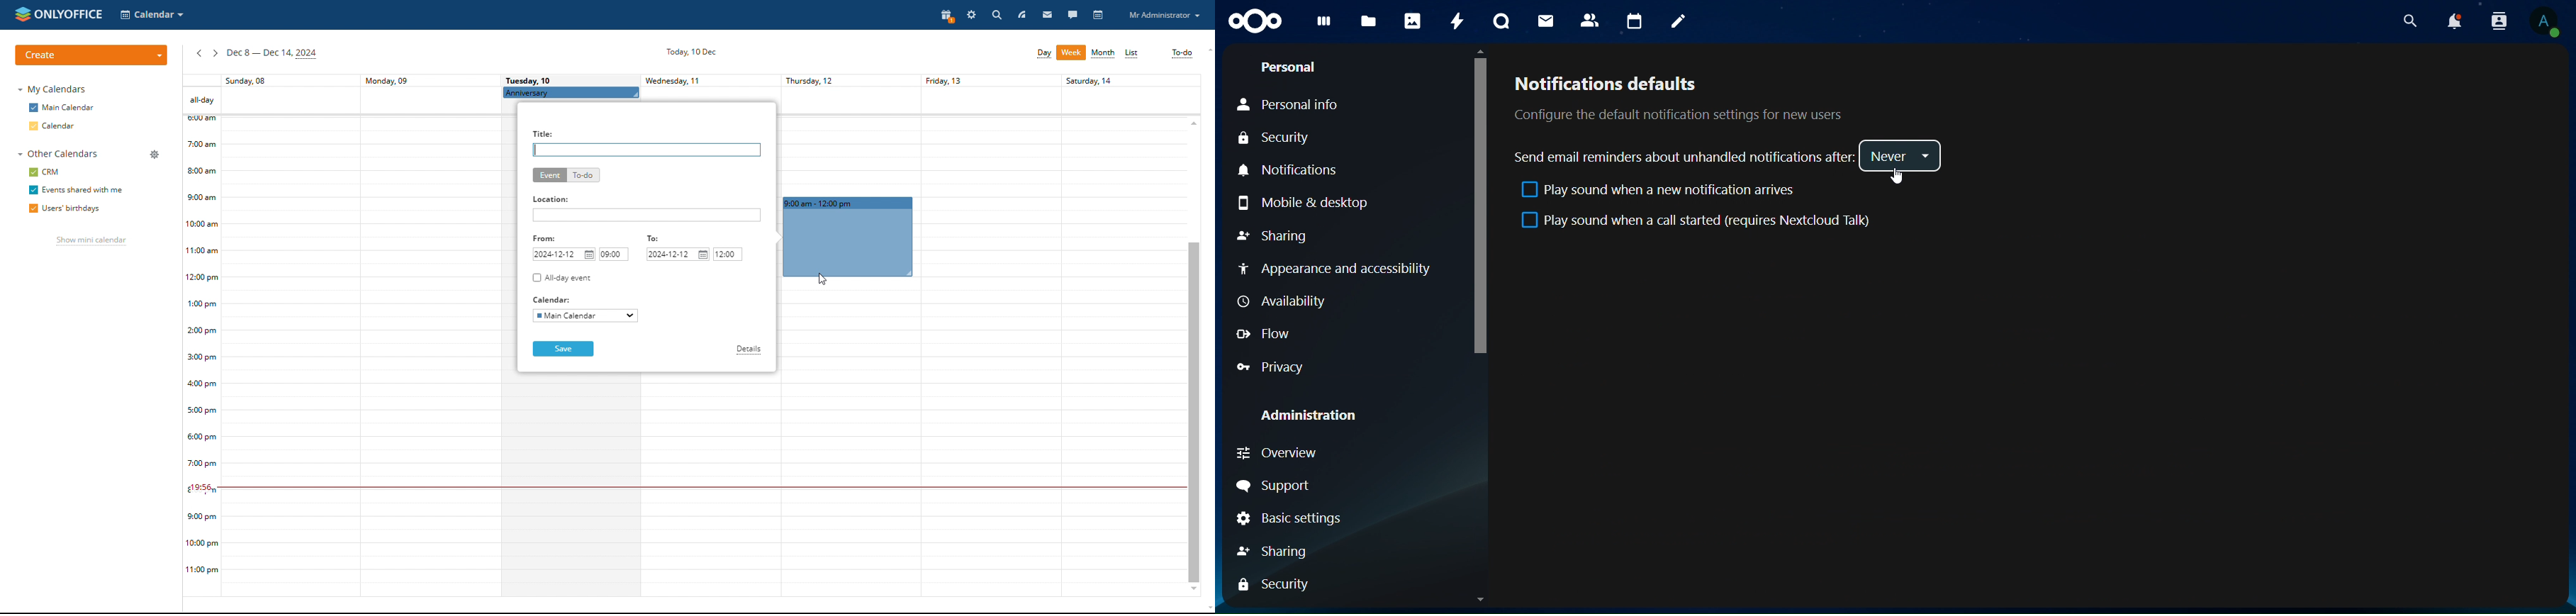  Describe the element at coordinates (689, 53) in the screenshot. I see `current date` at that location.